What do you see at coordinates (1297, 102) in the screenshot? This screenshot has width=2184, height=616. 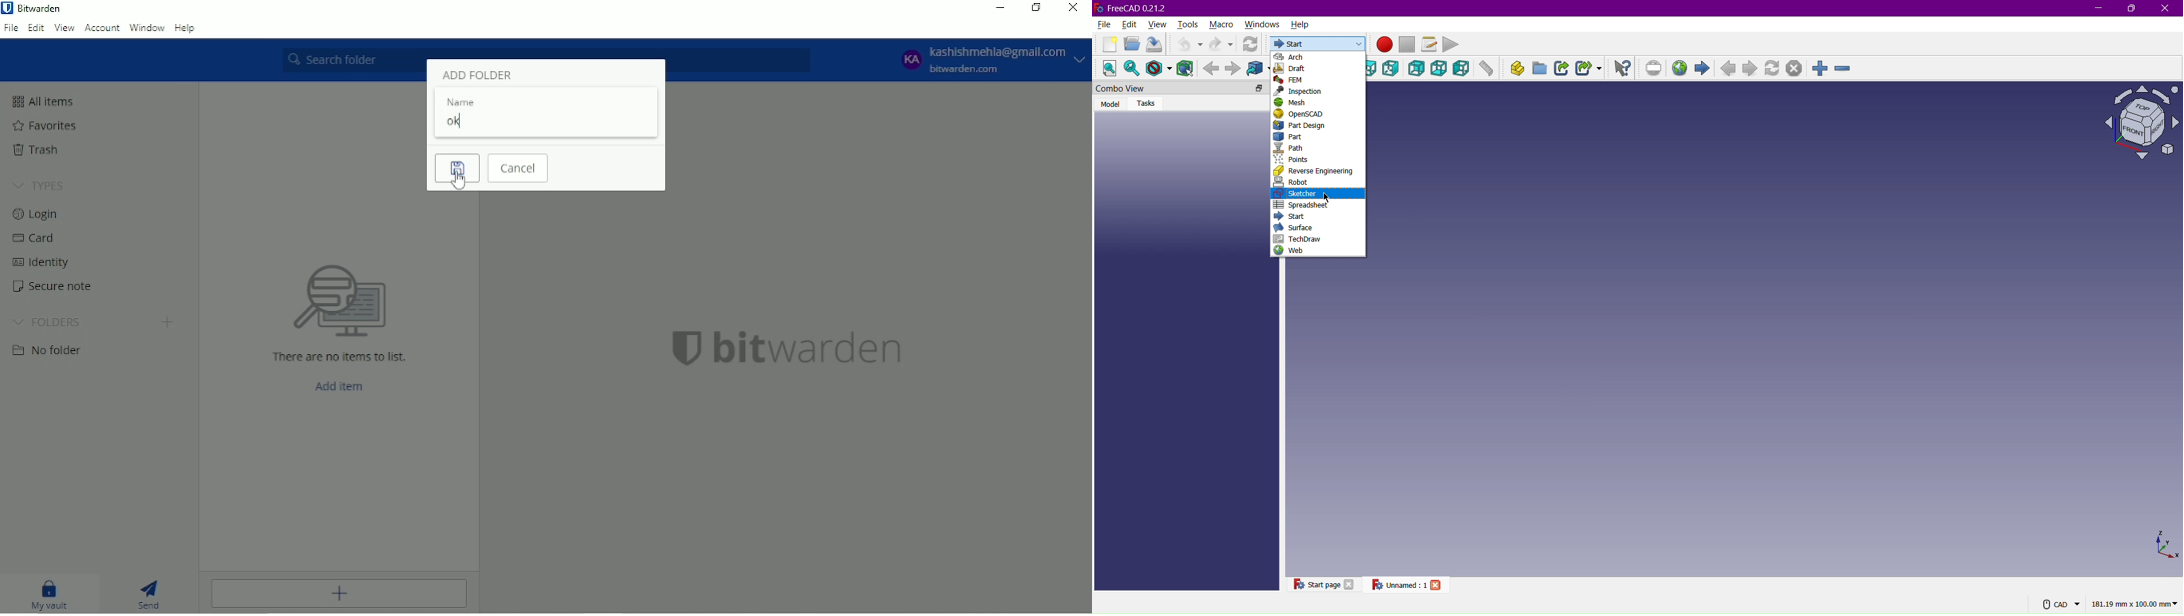 I see `Mesh` at bounding box center [1297, 102].